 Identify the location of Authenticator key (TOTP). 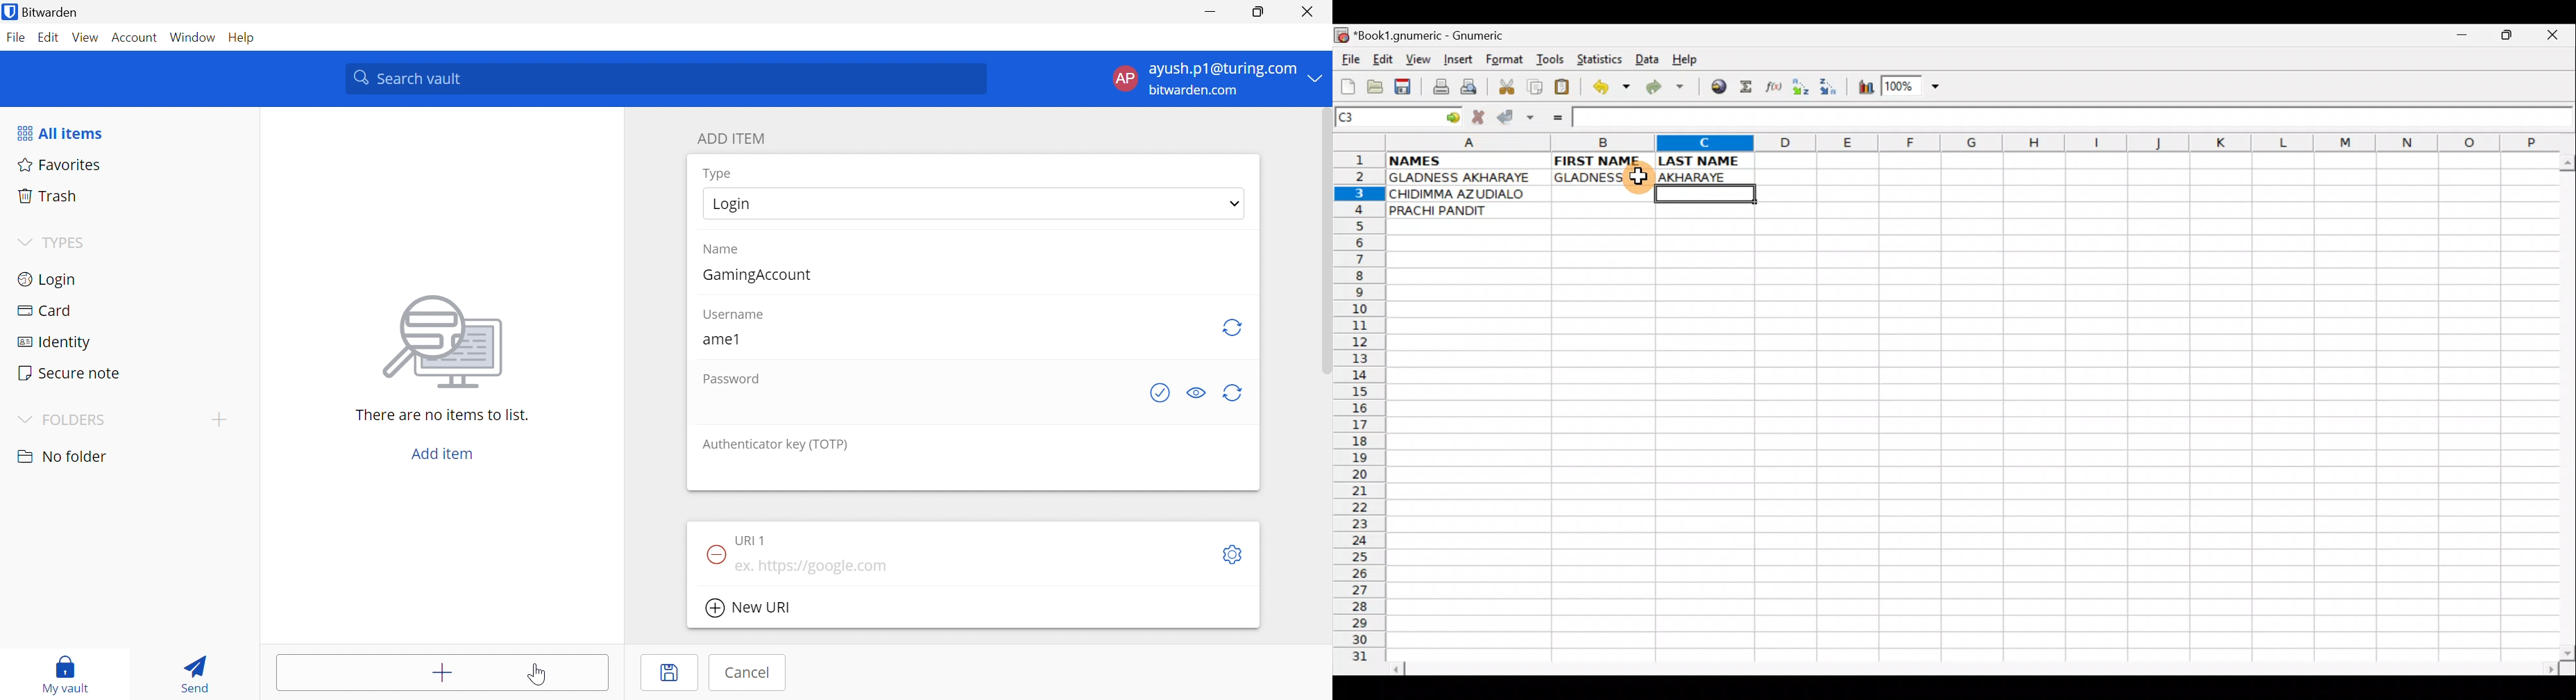
(779, 444).